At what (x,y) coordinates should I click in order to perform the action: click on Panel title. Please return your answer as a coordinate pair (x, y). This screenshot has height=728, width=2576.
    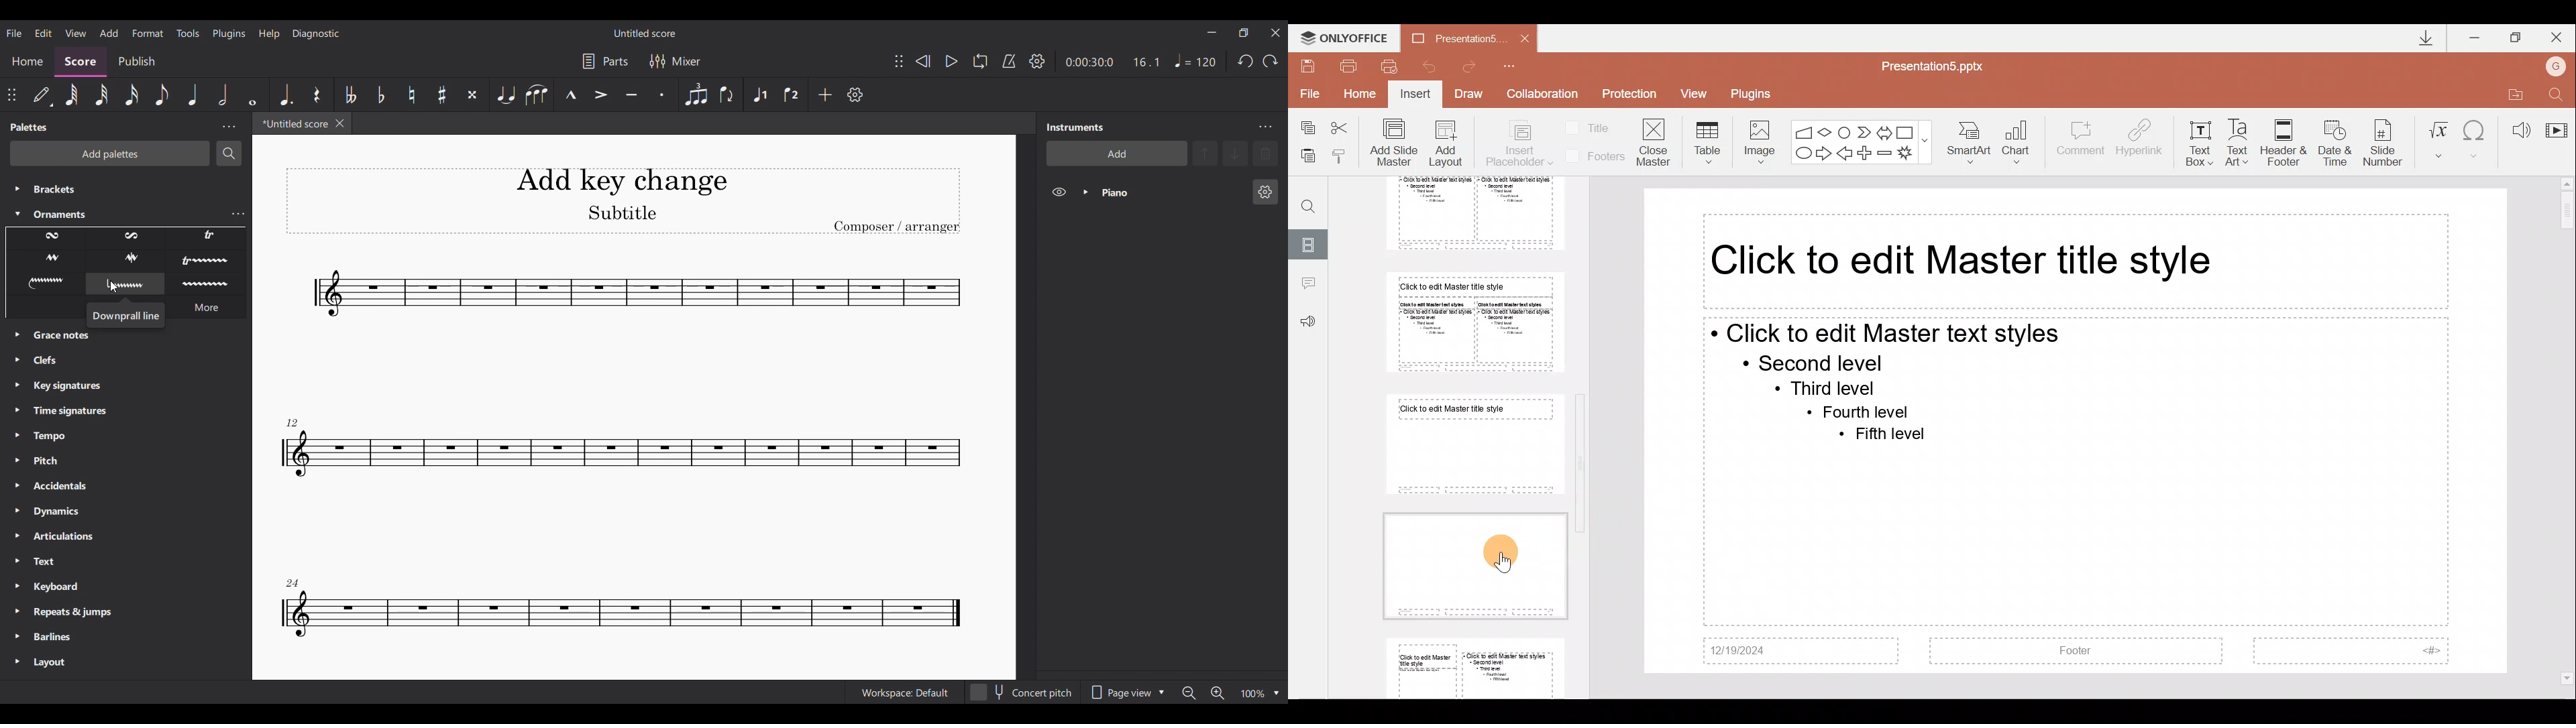
    Looking at the image, I should click on (30, 127).